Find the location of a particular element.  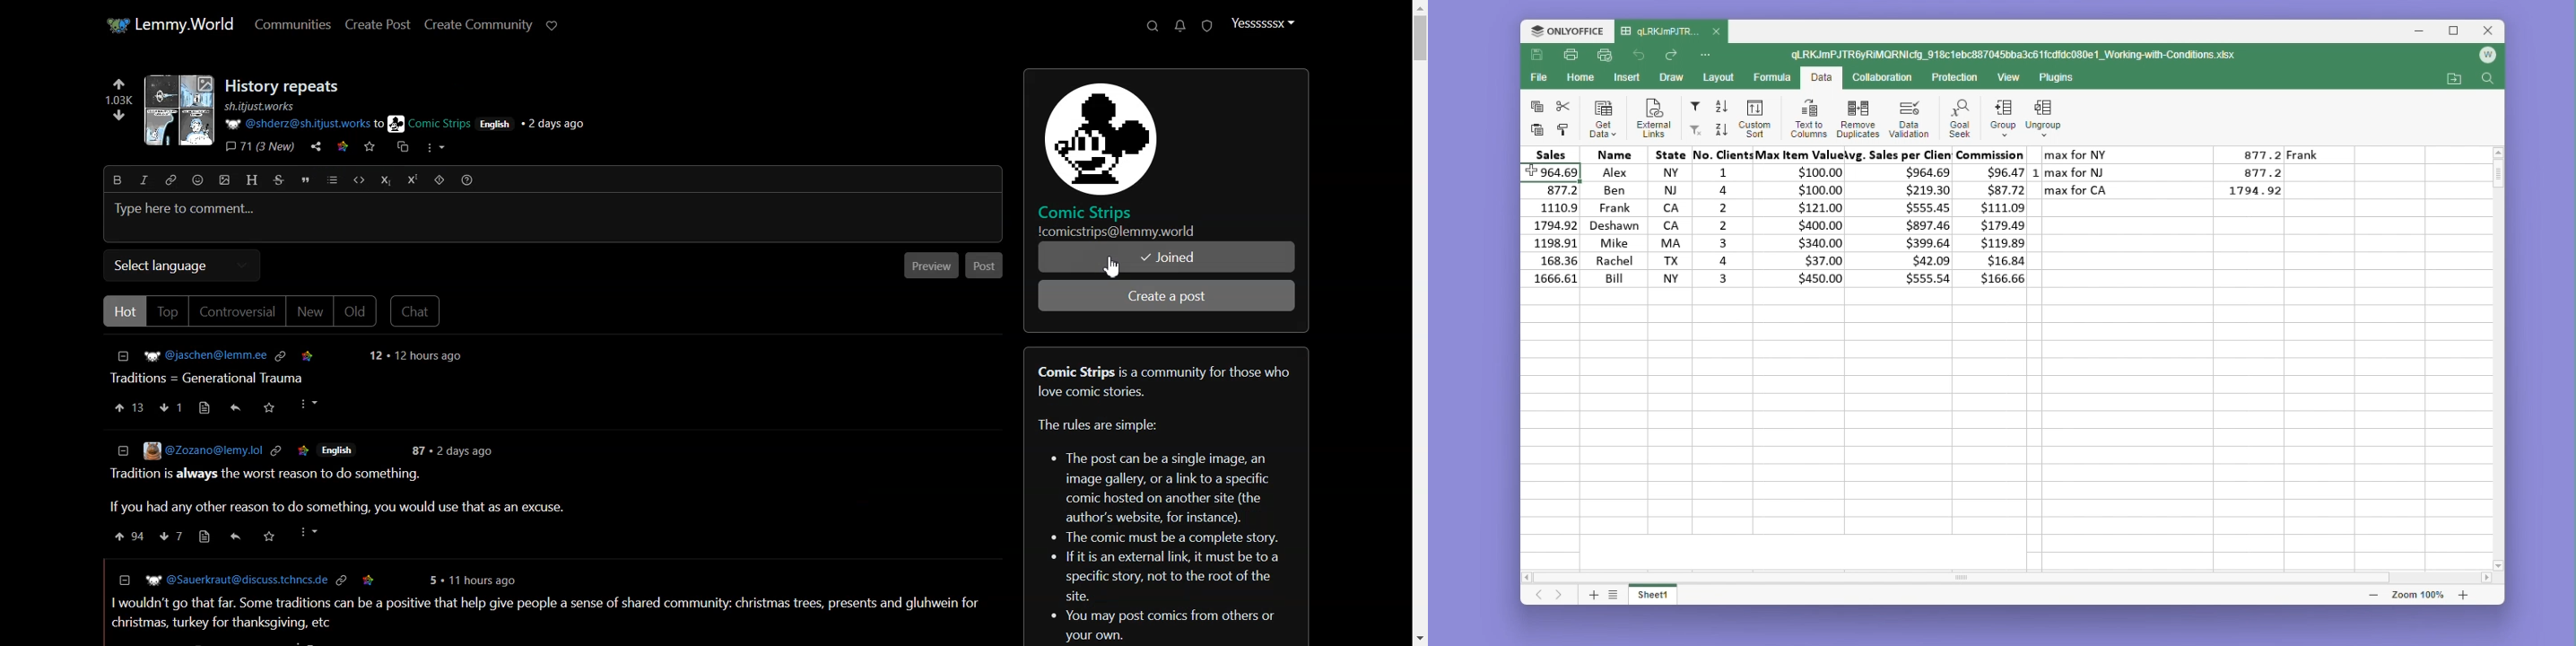

The rules are simple: is located at coordinates (1097, 426).